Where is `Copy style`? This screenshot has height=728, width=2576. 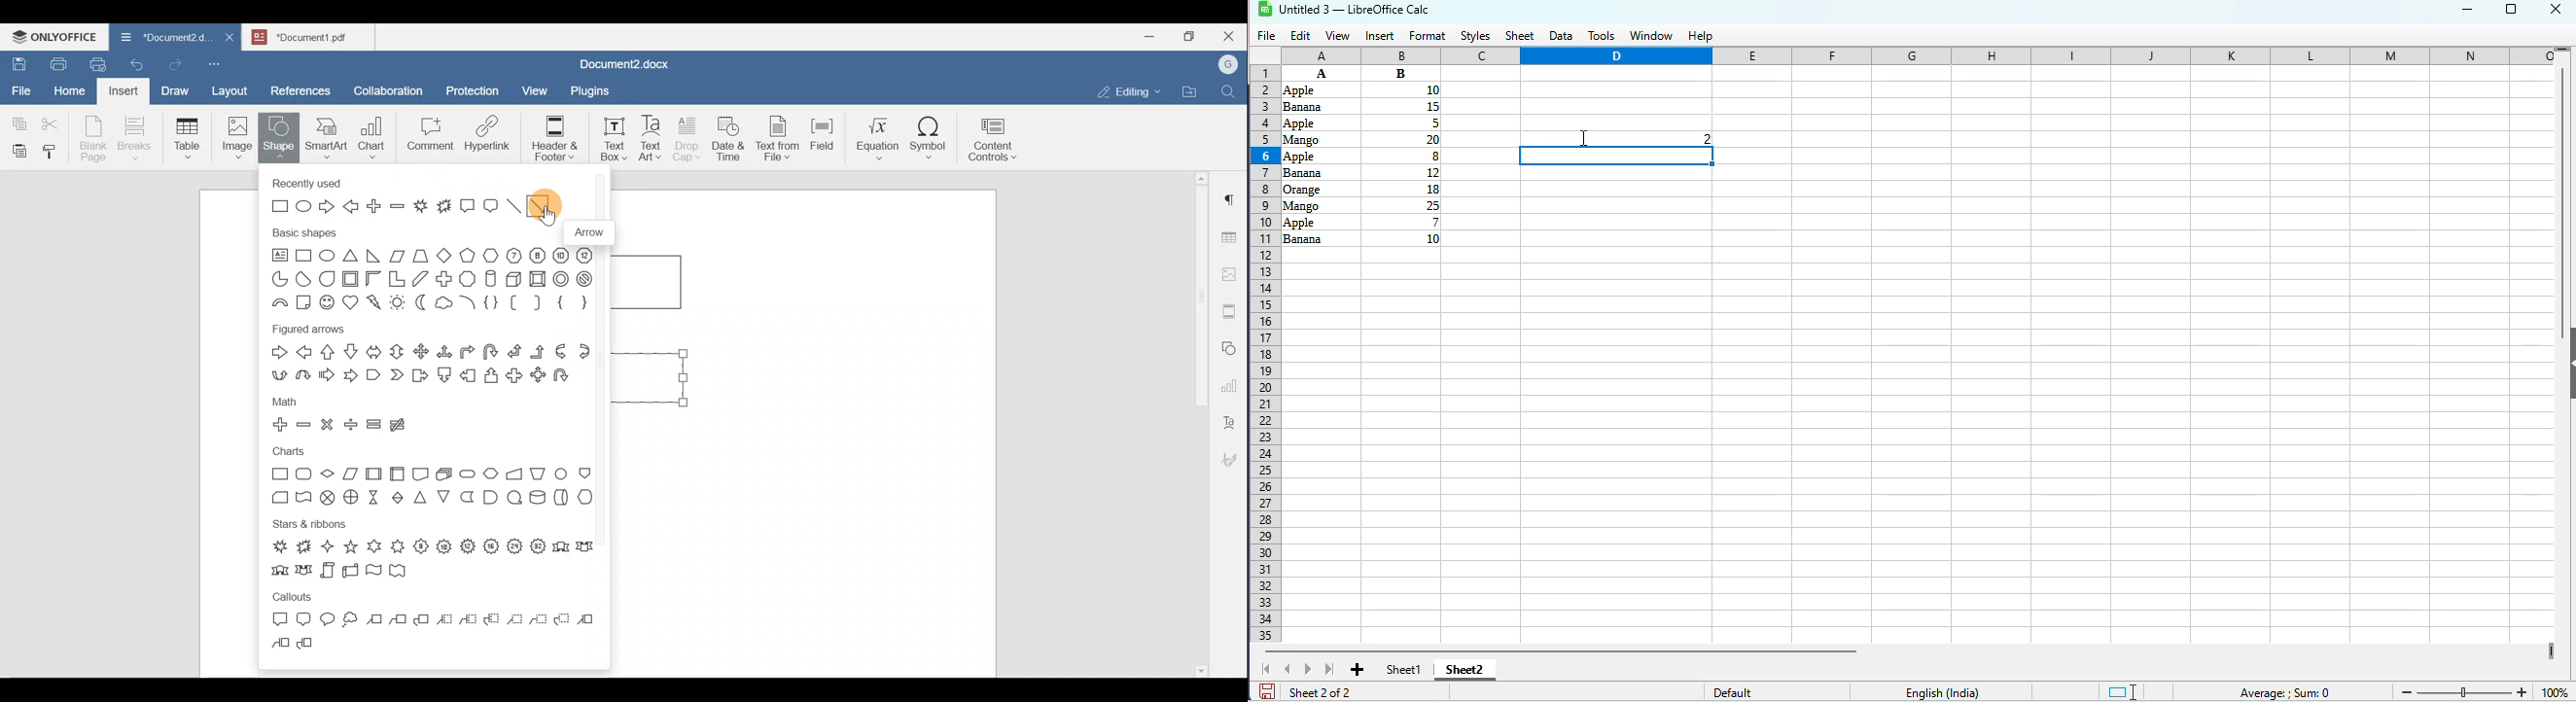
Copy style is located at coordinates (54, 148).